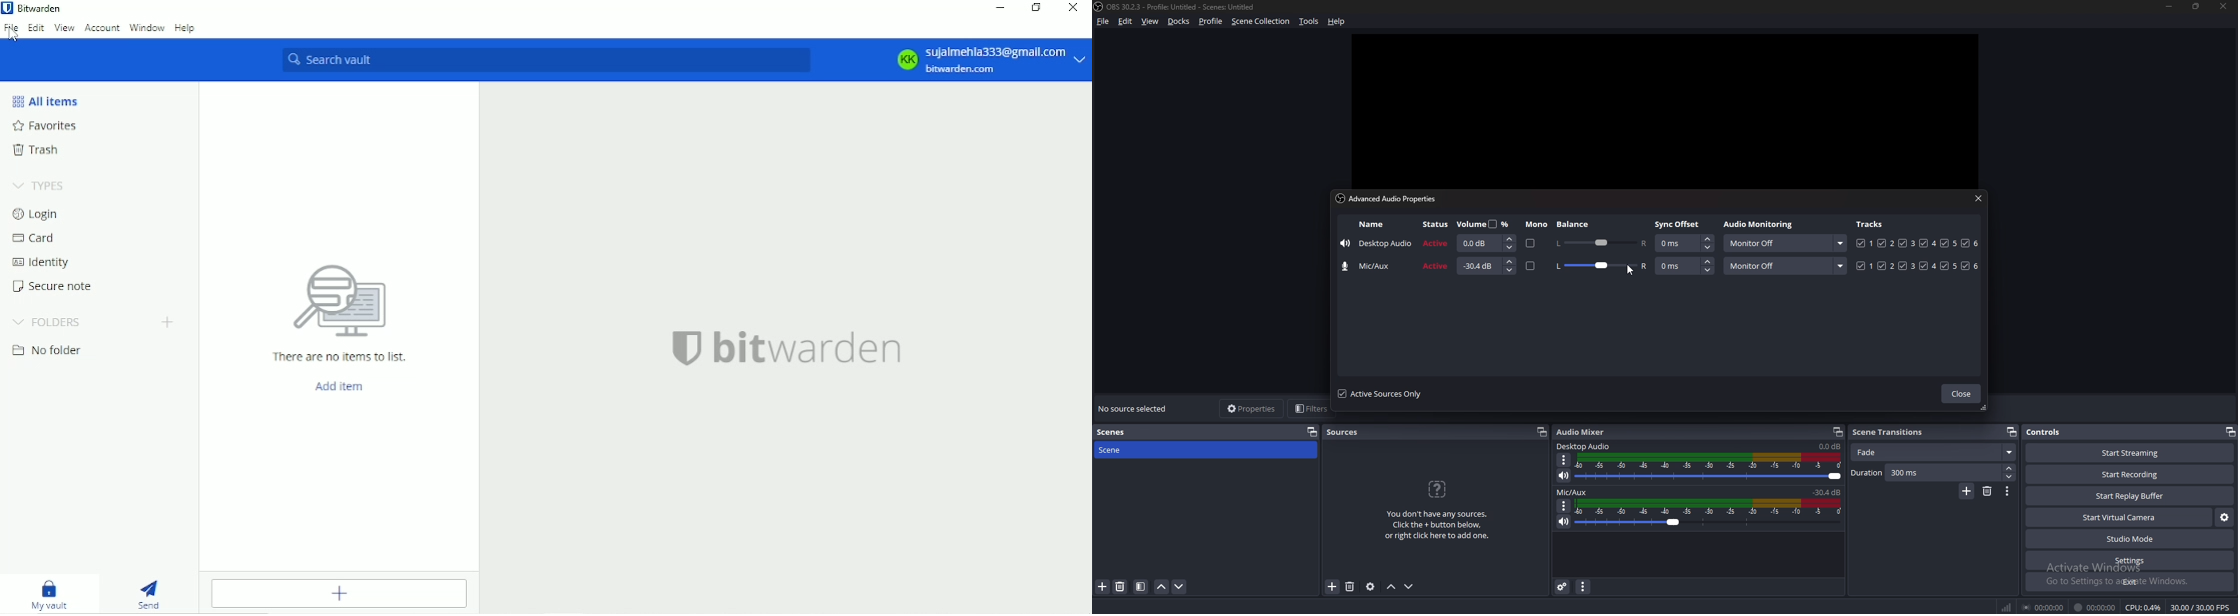 This screenshot has width=2240, height=616. I want to click on edit, so click(1125, 21).